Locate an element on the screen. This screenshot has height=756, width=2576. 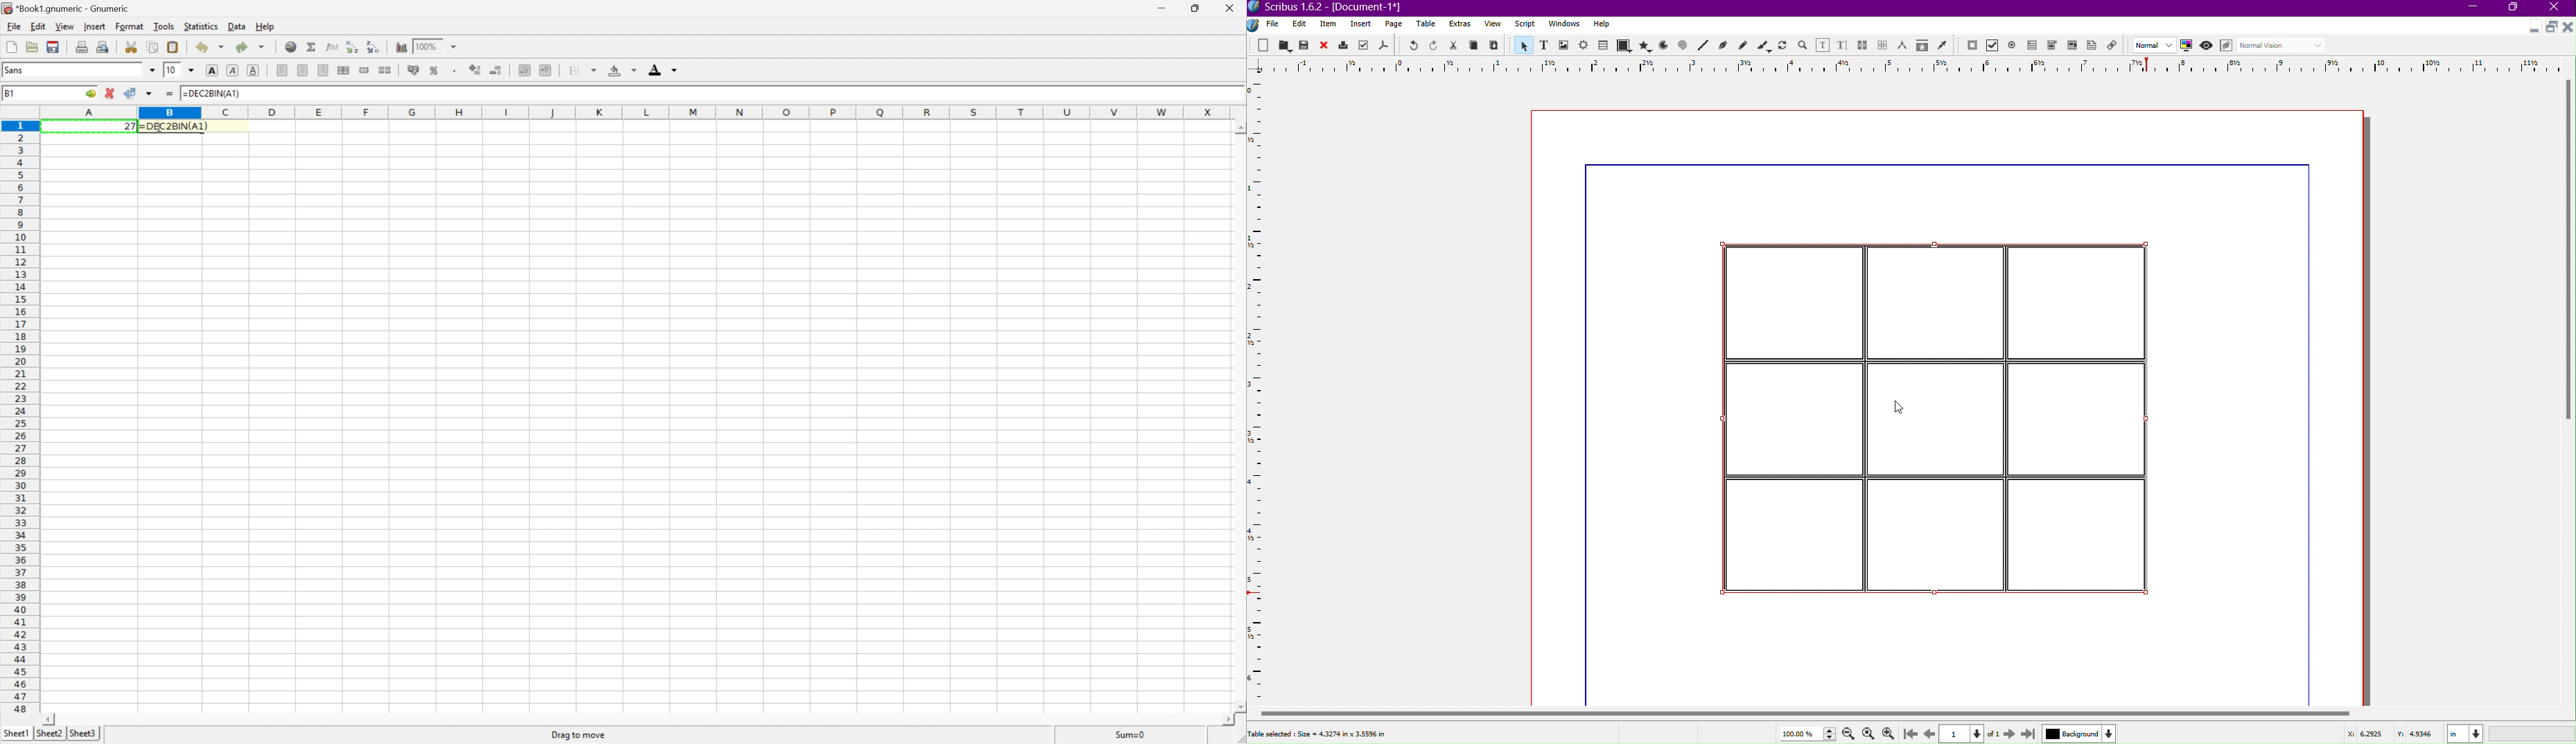
Column names is located at coordinates (644, 111).